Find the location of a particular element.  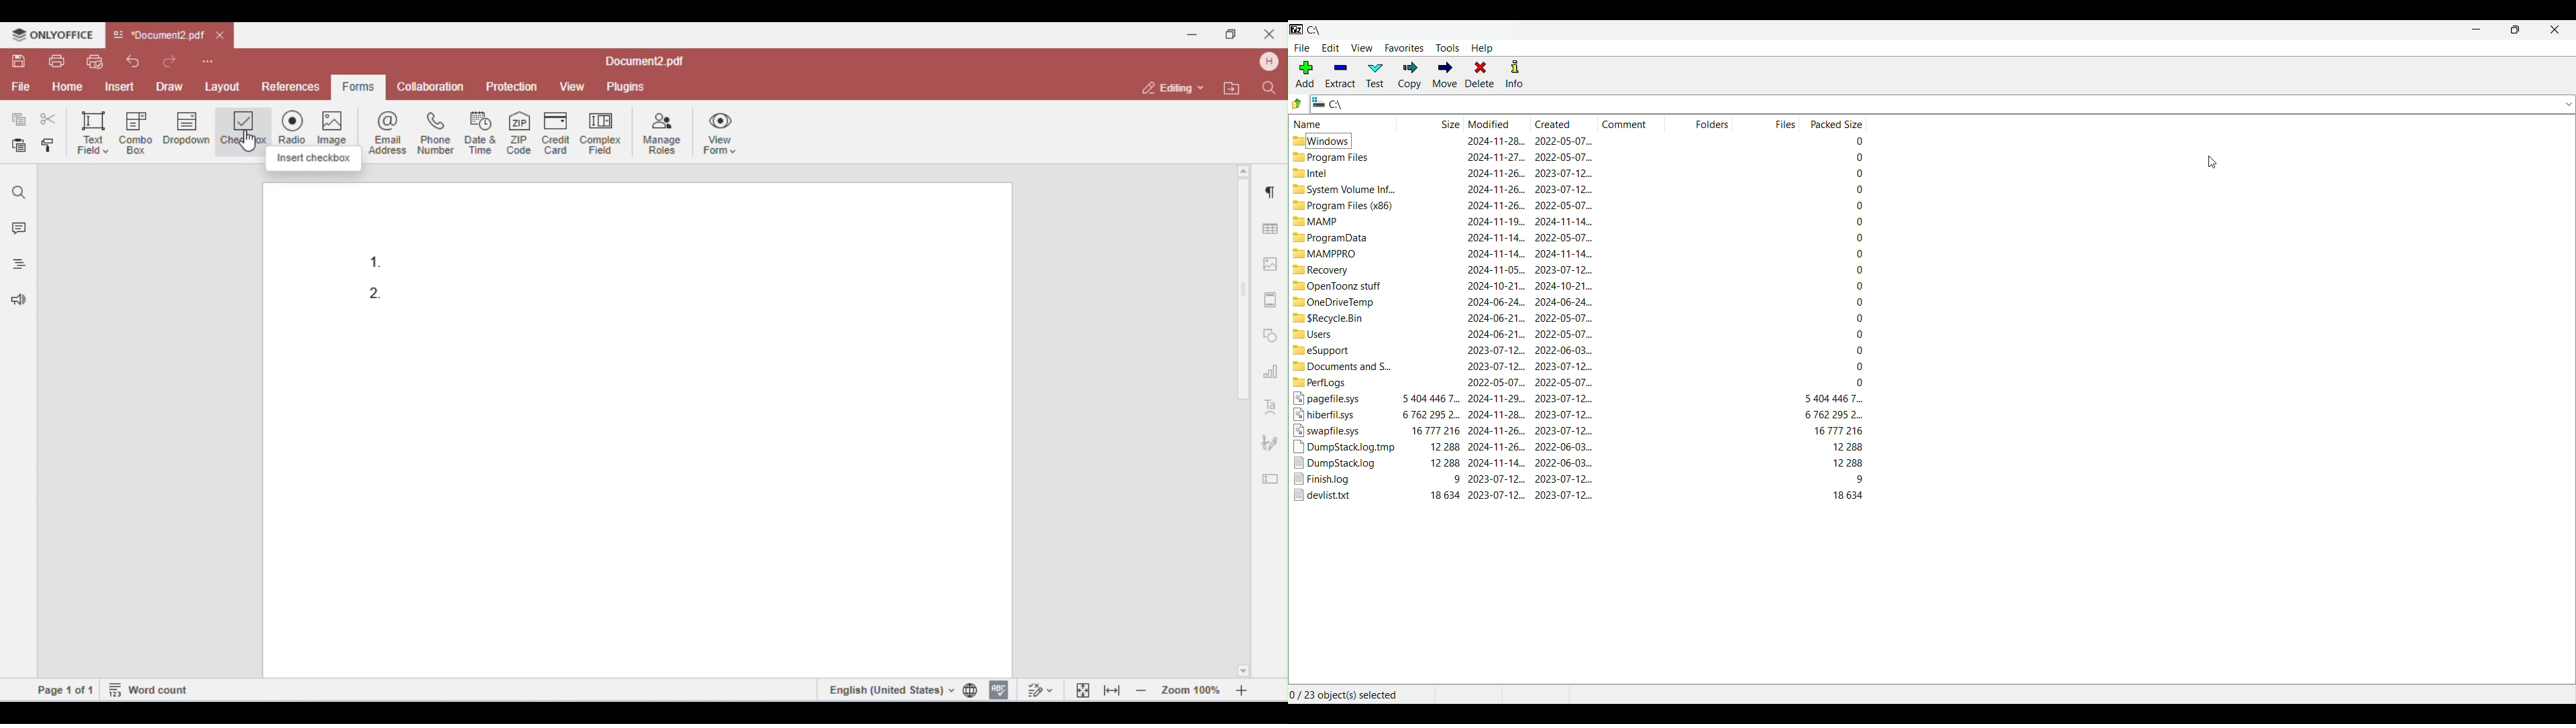

$Recycle.Bin is located at coordinates (1336, 318).